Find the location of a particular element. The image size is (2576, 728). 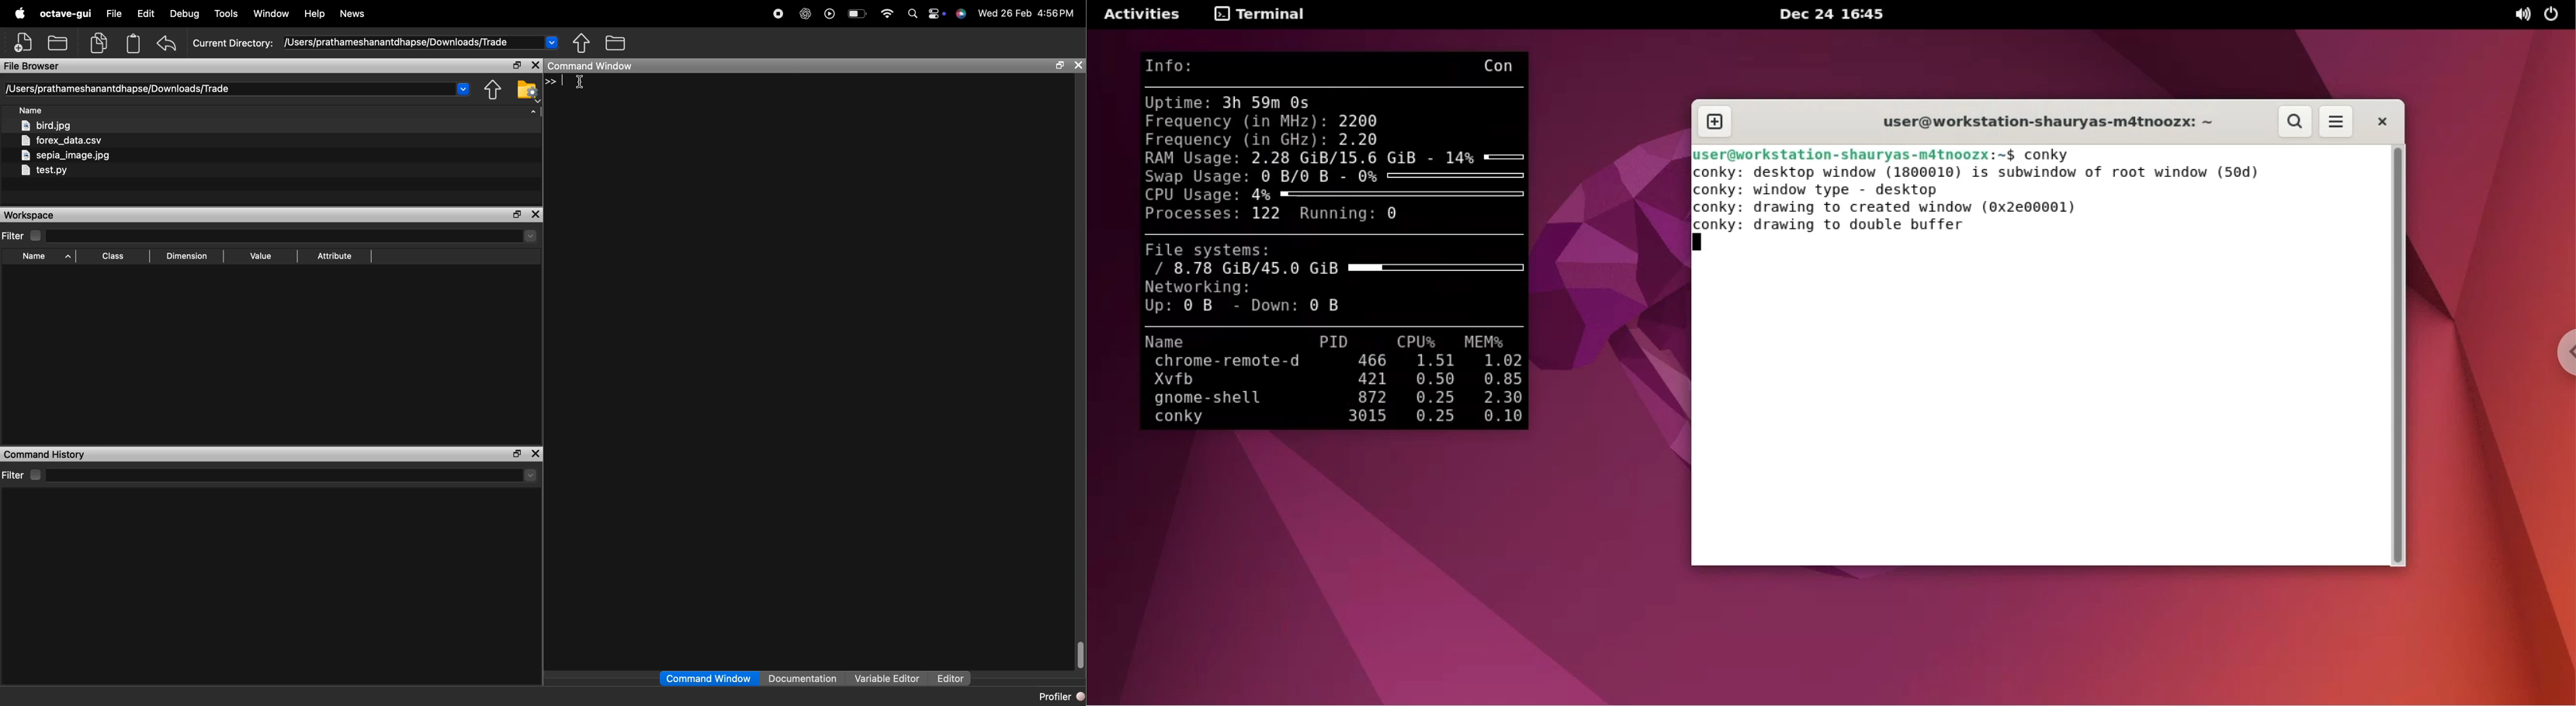

chat gpt is located at coordinates (807, 13).